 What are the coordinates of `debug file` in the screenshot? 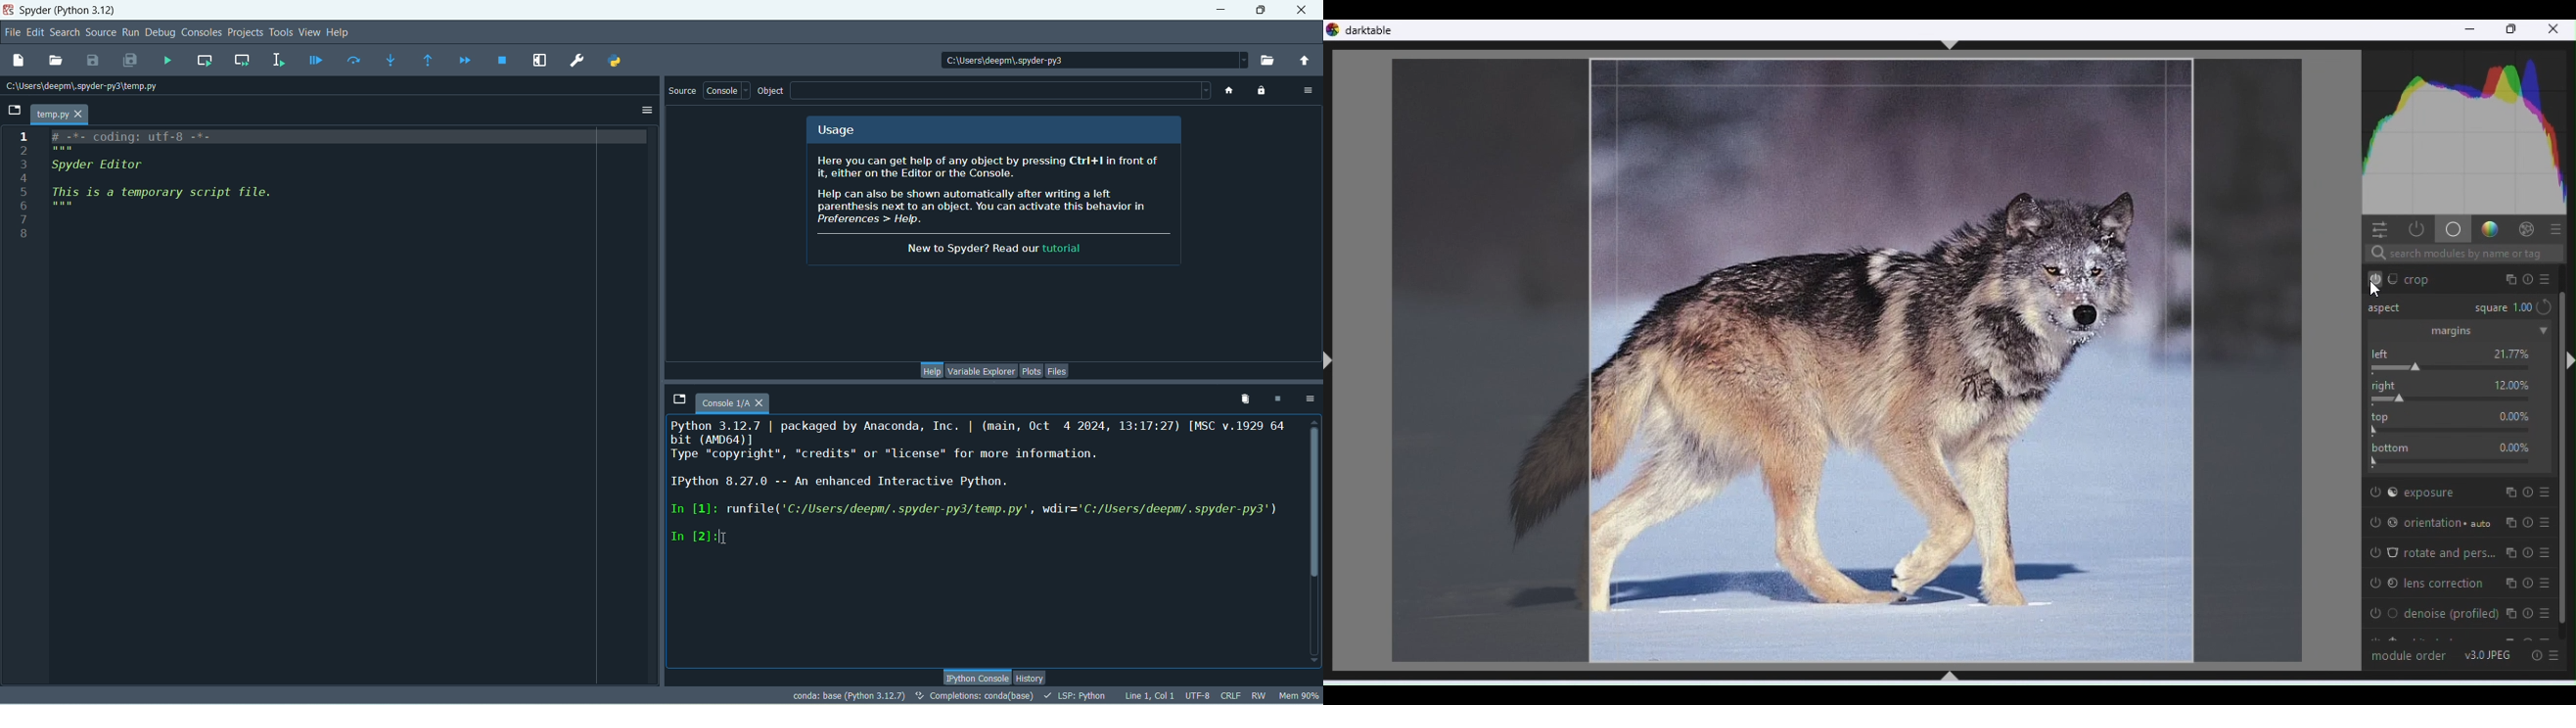 It's located at (316, 63).